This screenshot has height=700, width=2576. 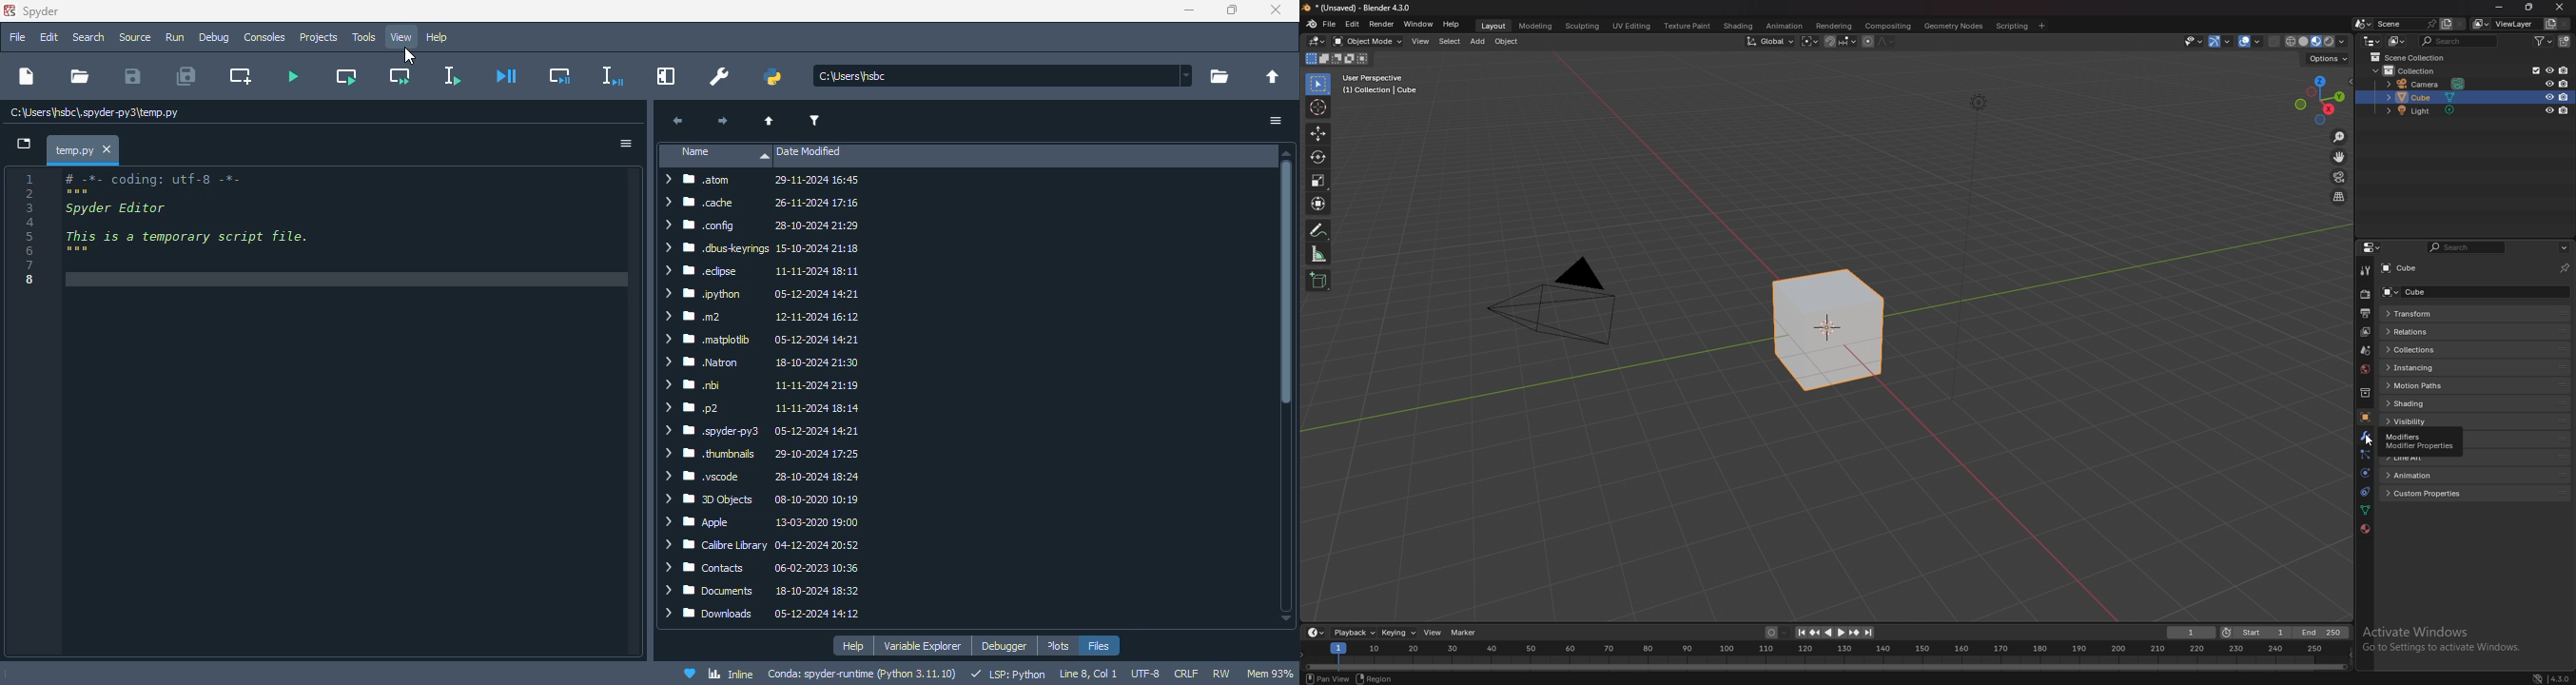 What do you see at coordinates (1004, 646) in the screenshot?
I see `debugger` at bounding box center [1004, 646].